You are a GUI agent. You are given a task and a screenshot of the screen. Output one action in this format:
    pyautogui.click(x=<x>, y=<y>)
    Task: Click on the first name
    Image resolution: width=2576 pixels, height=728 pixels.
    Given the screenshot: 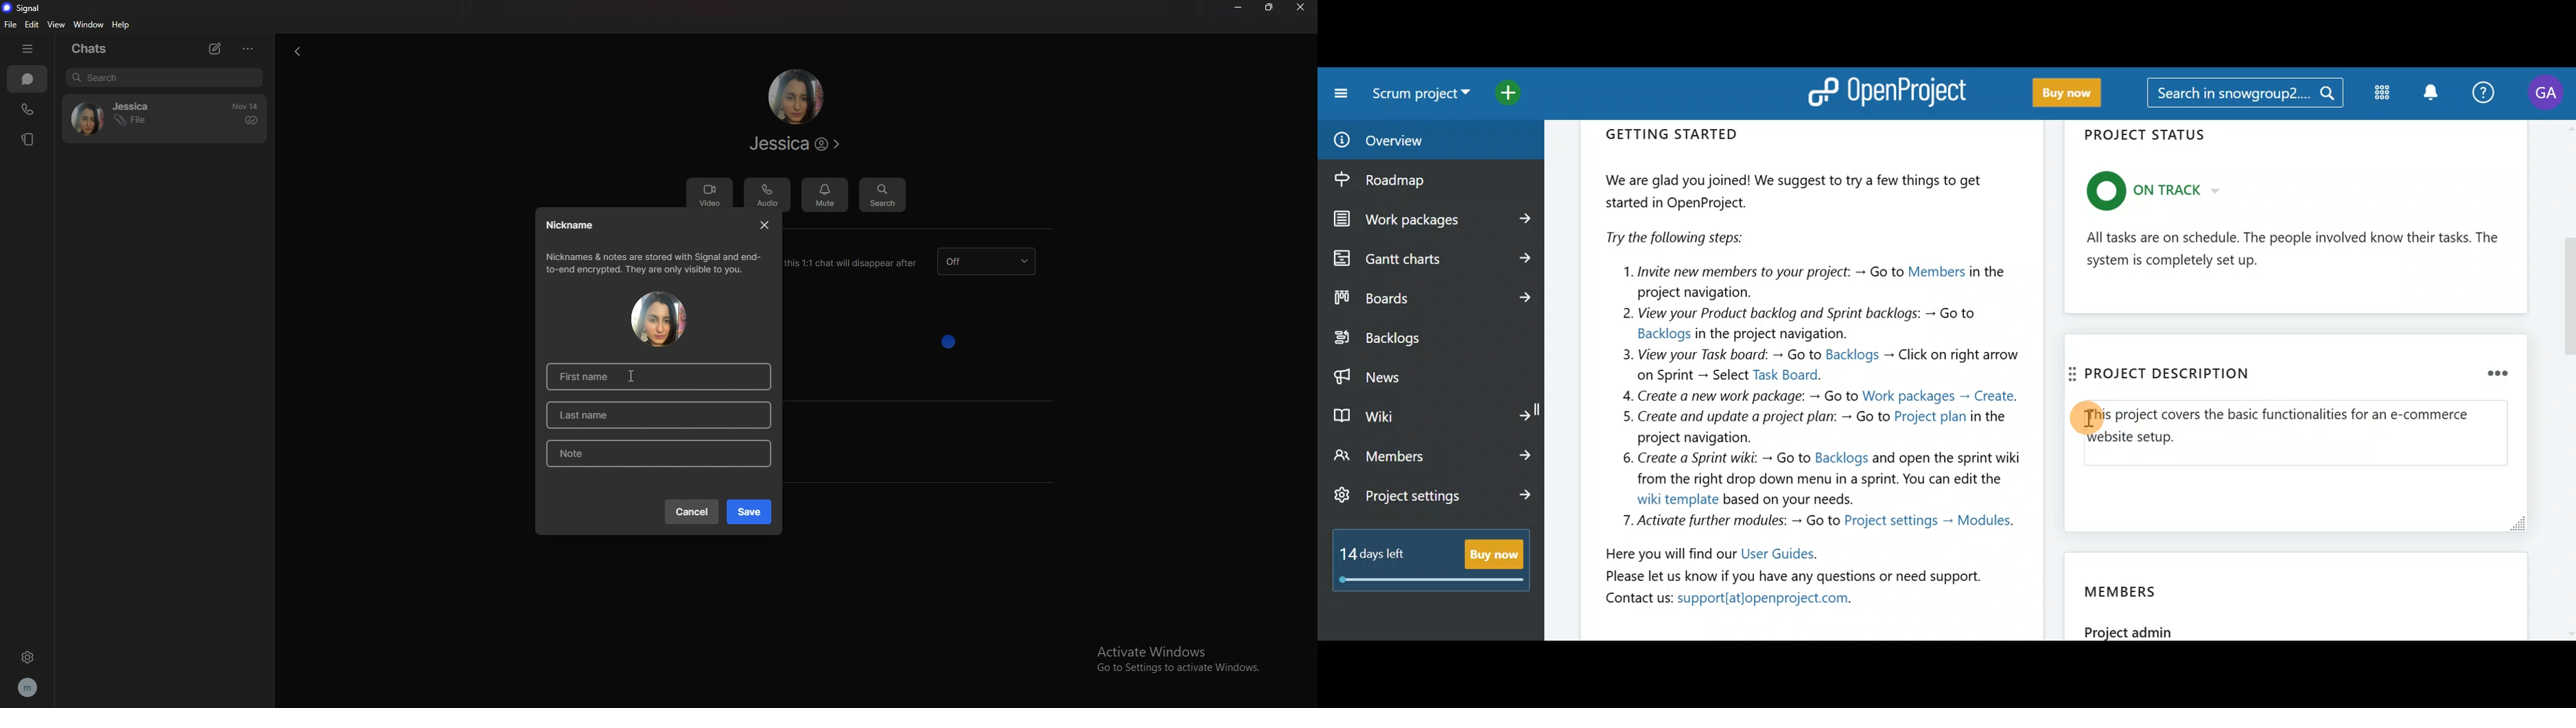 What is the action you would take?
    pyautogui.click(x=664, y=377)
    